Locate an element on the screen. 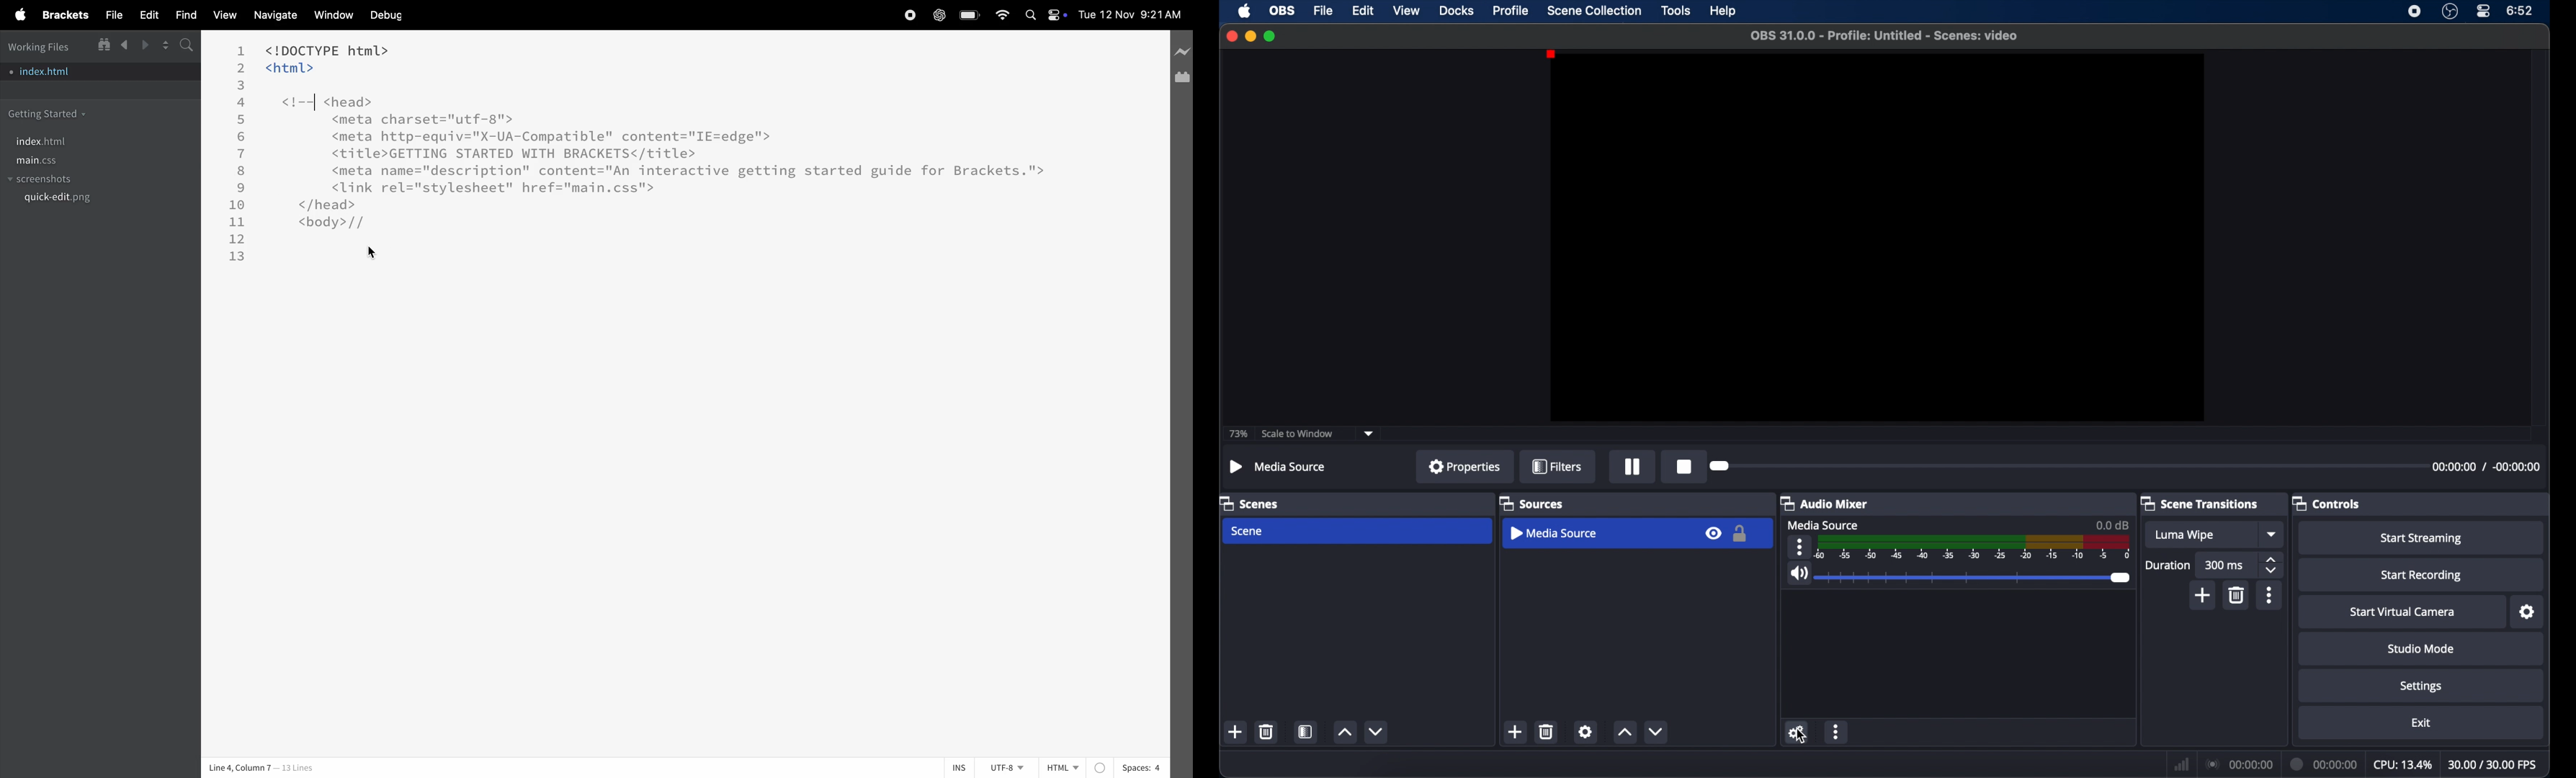  delete is located at coordinates (2237, 596).